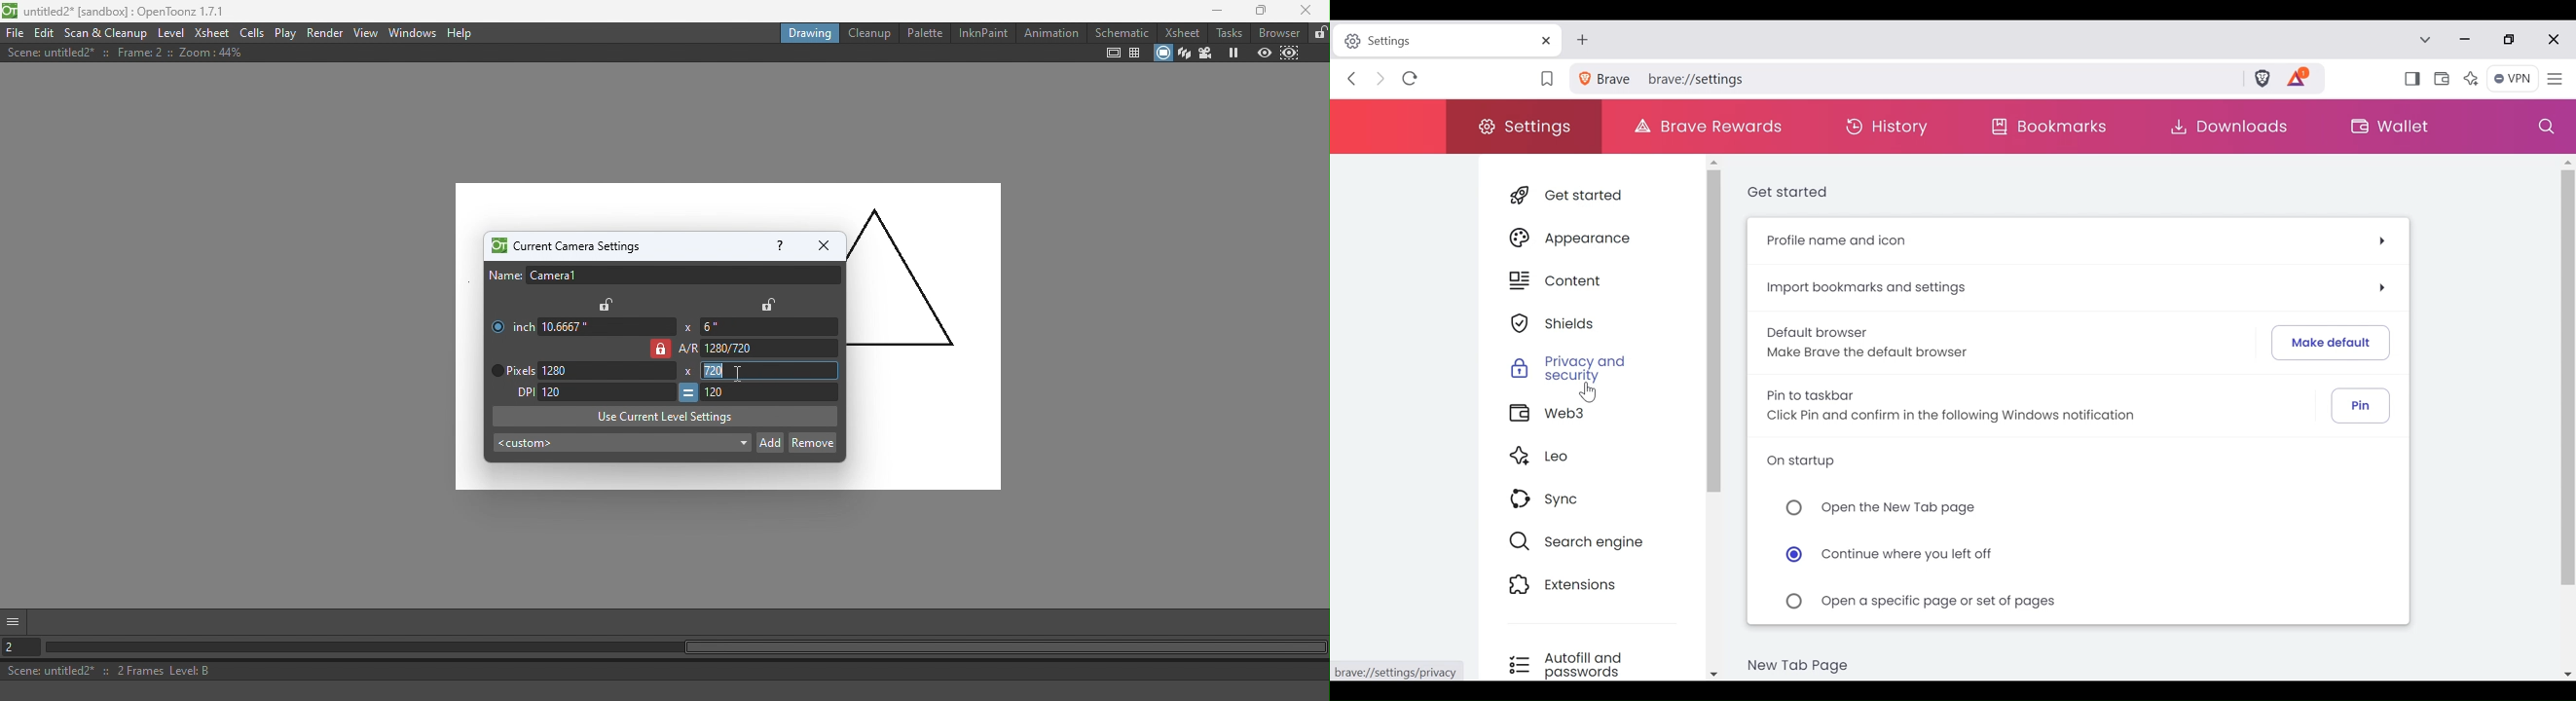 This screenshot has width=2576, height=728. I want to click on Content, so click(1589, 282).